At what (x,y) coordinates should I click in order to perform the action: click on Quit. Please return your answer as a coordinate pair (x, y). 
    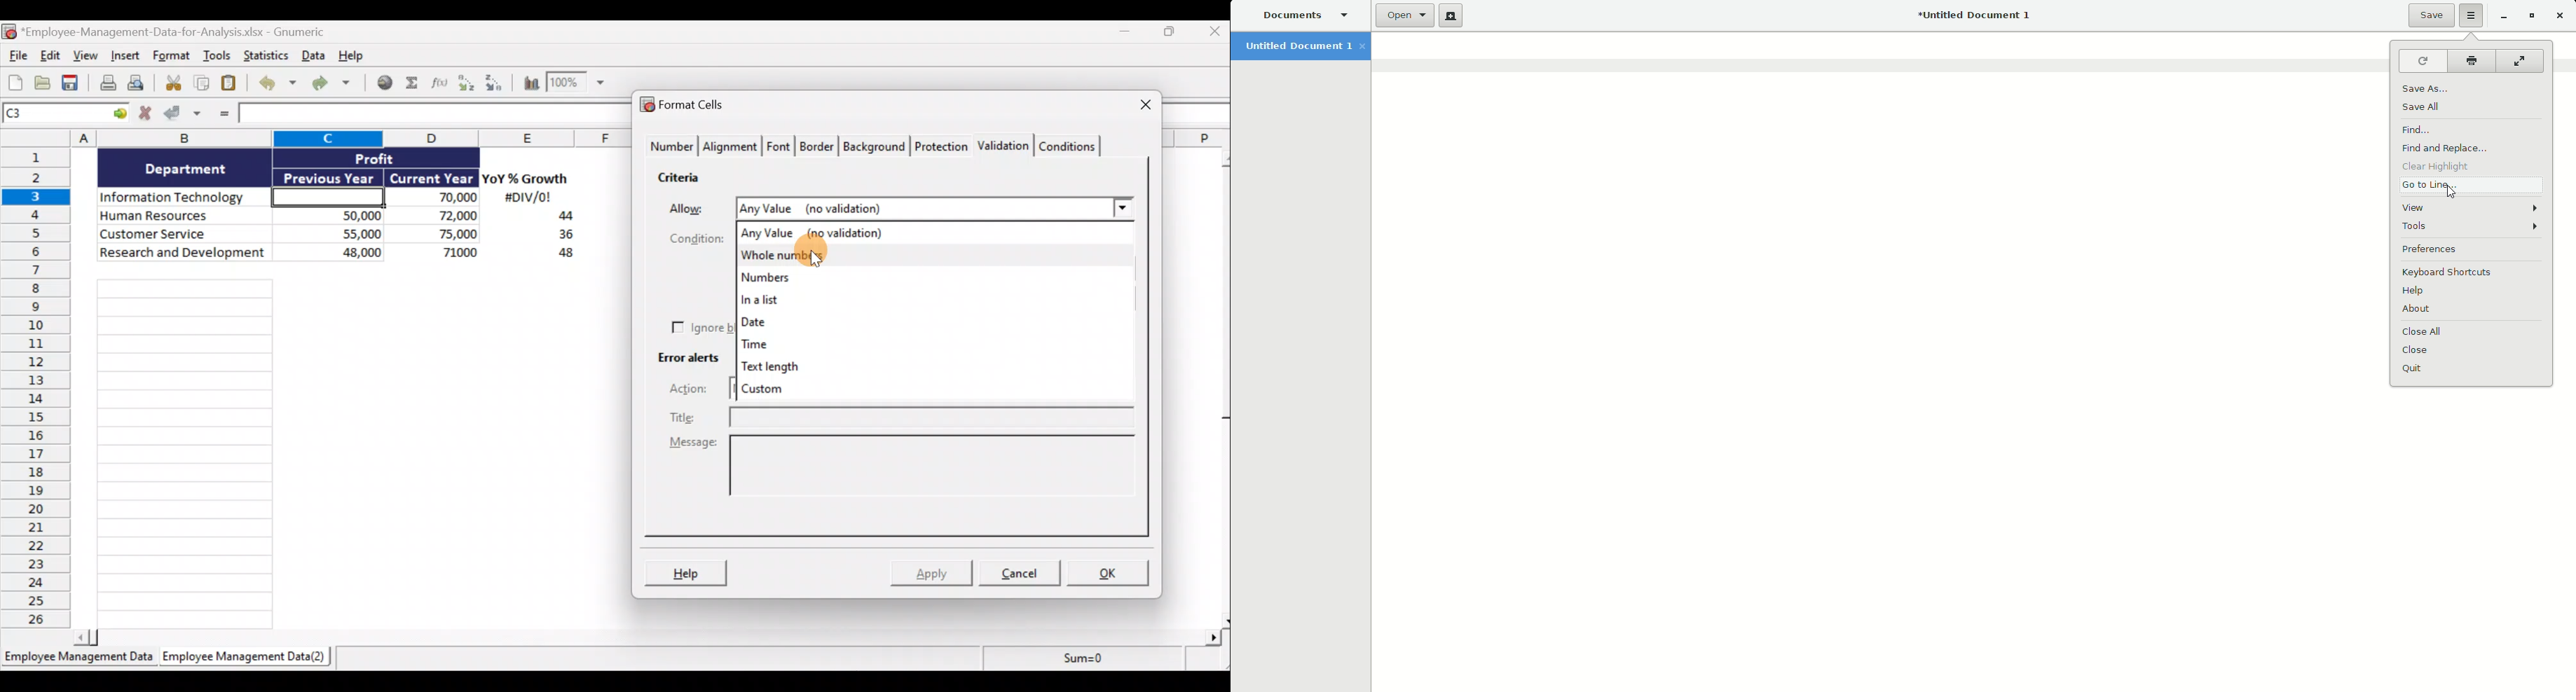
    Looking at the image, I should click on (2414, 368).